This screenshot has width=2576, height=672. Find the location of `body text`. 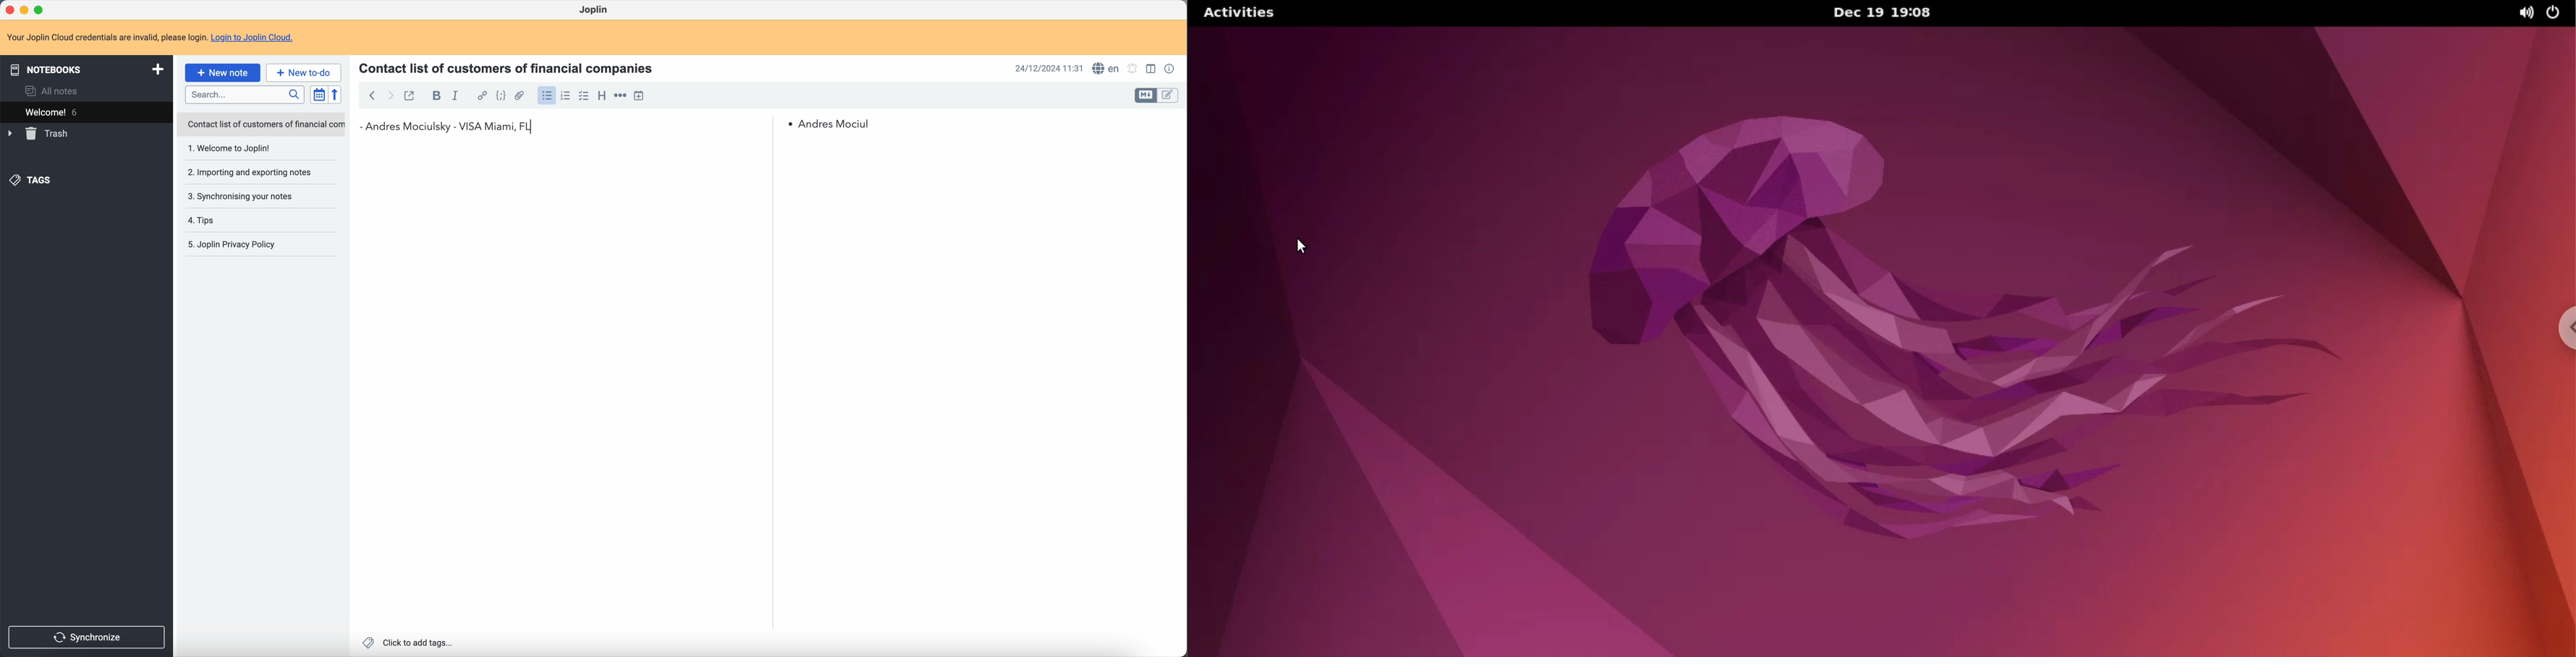

body text is located at coordinates (975, 385).